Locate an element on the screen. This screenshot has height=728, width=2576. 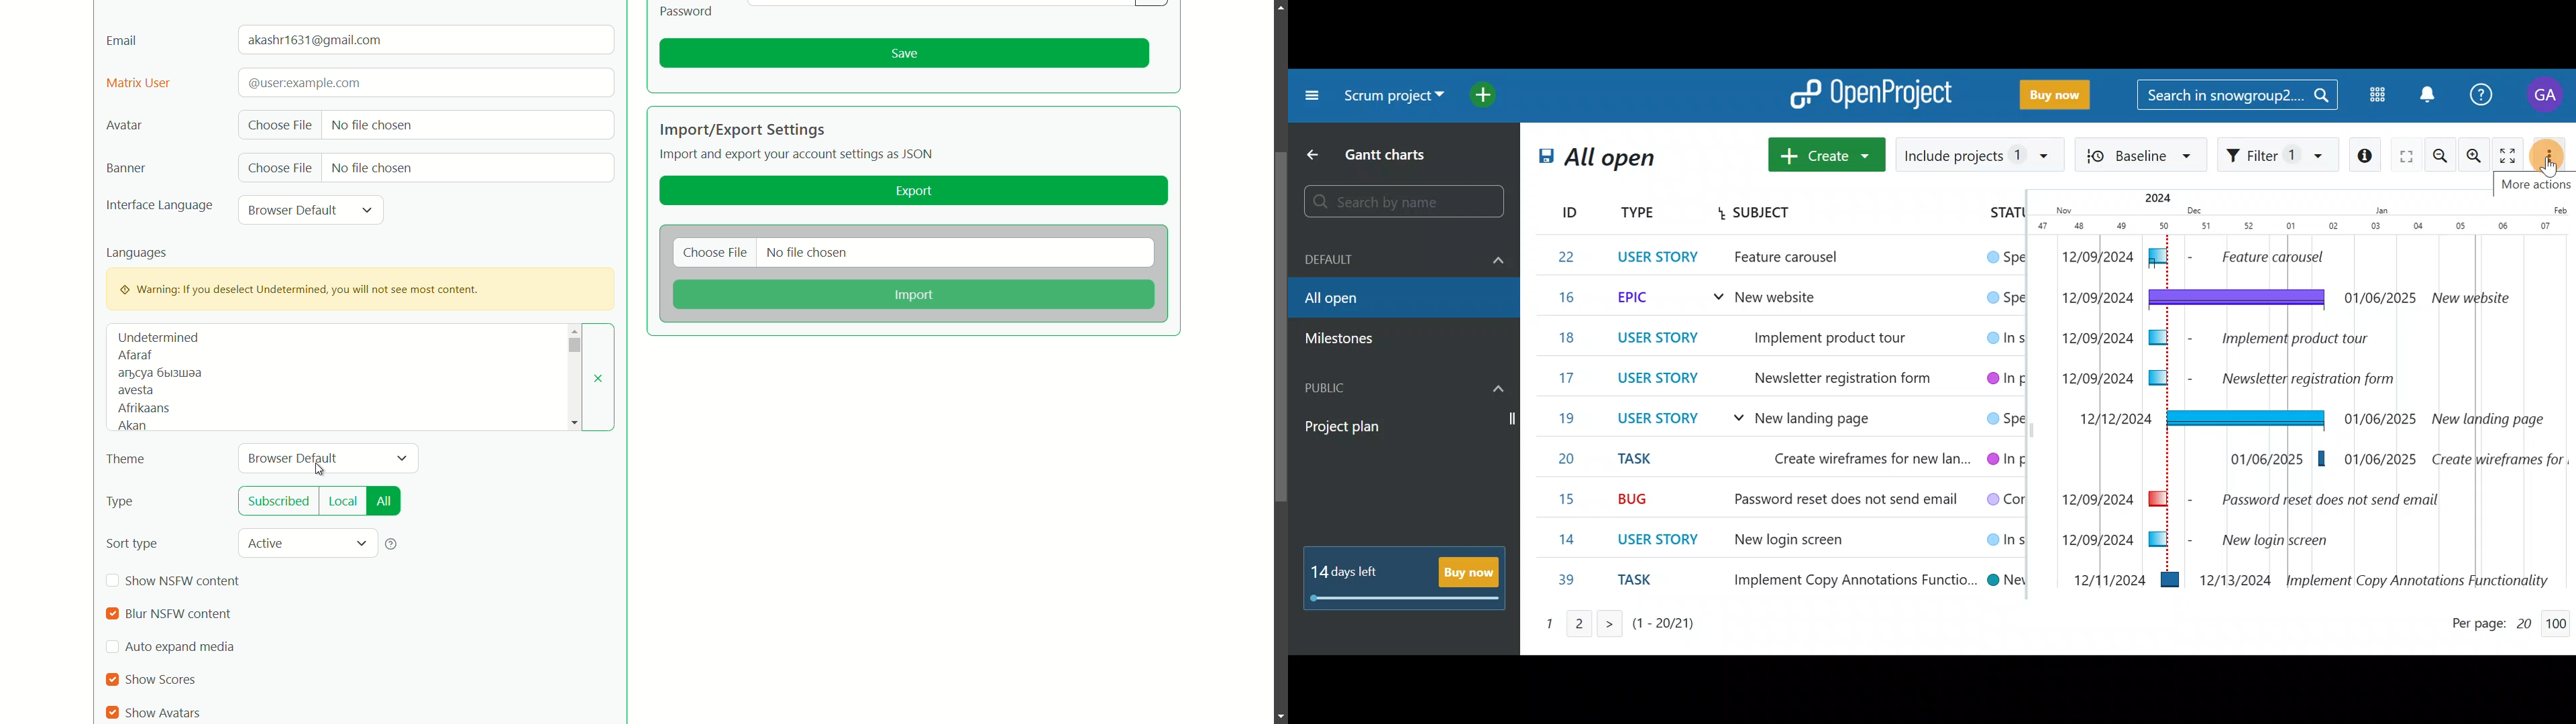
checkbox is located at coordinates (113, 581).